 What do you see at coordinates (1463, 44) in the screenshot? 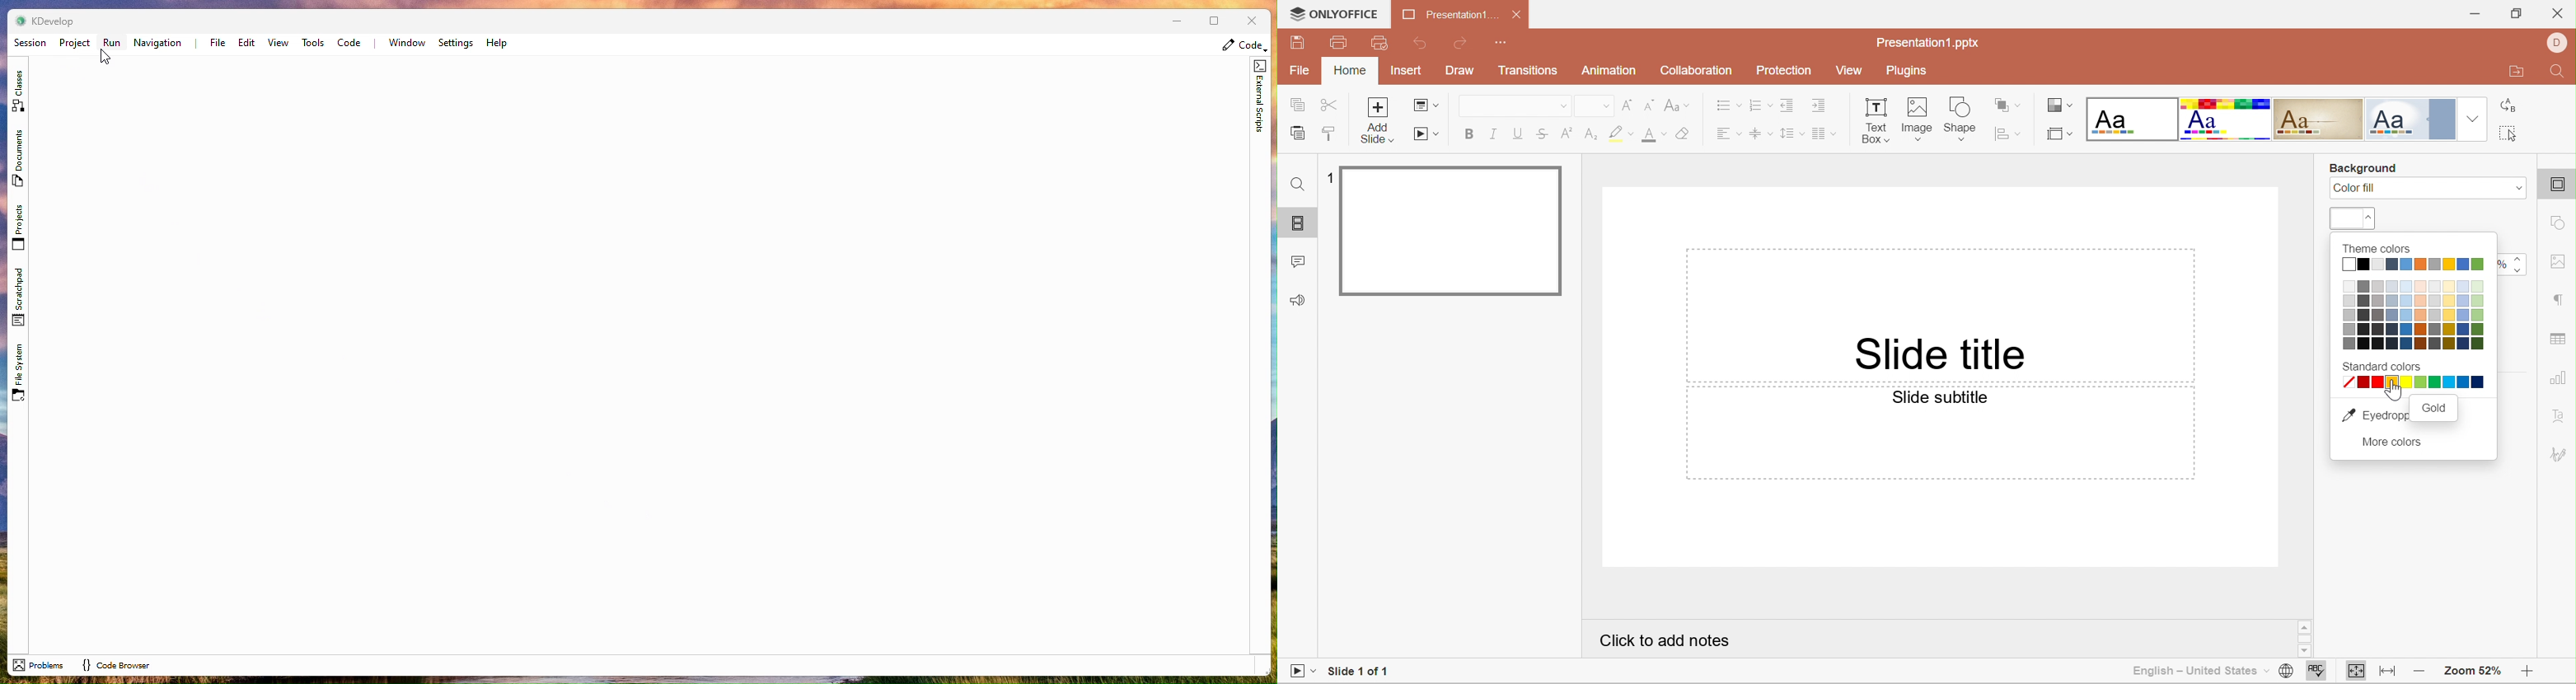
I see `Redo` at bounding box center [1463, 44].